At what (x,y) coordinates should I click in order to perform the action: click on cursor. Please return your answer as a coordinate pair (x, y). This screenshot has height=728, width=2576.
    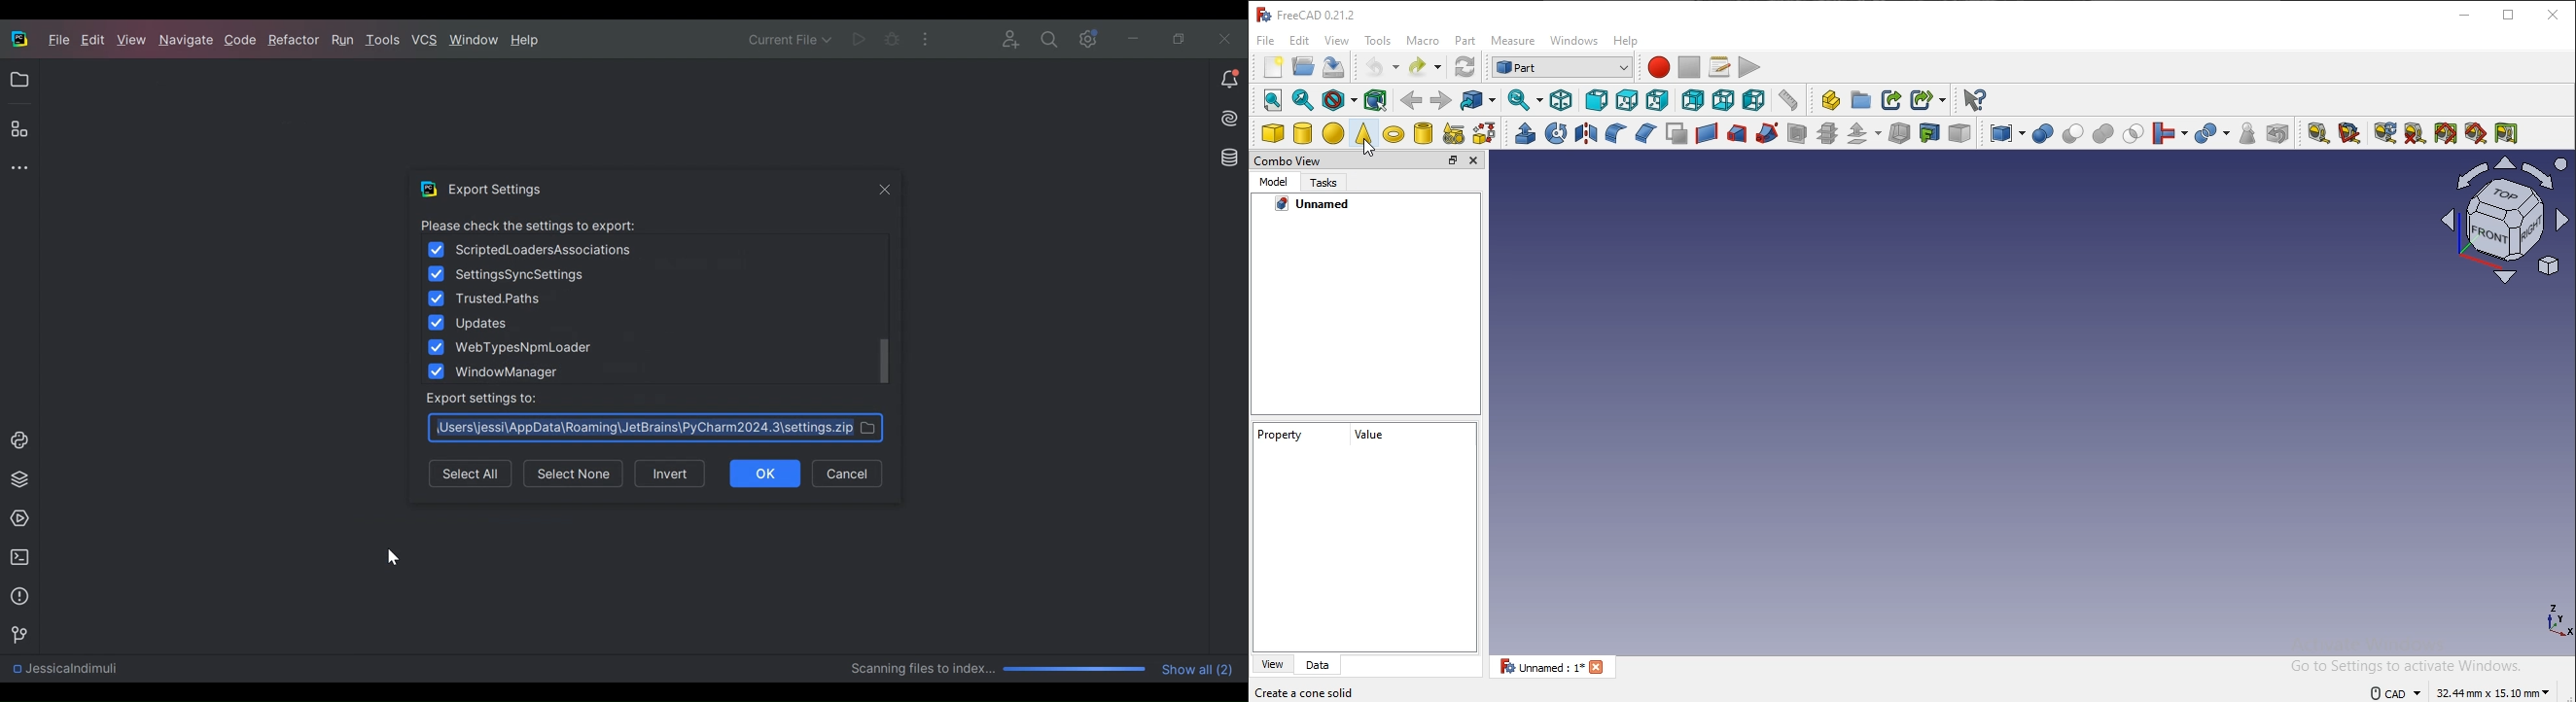
    Looking at the image, I should click on (1369, 147).